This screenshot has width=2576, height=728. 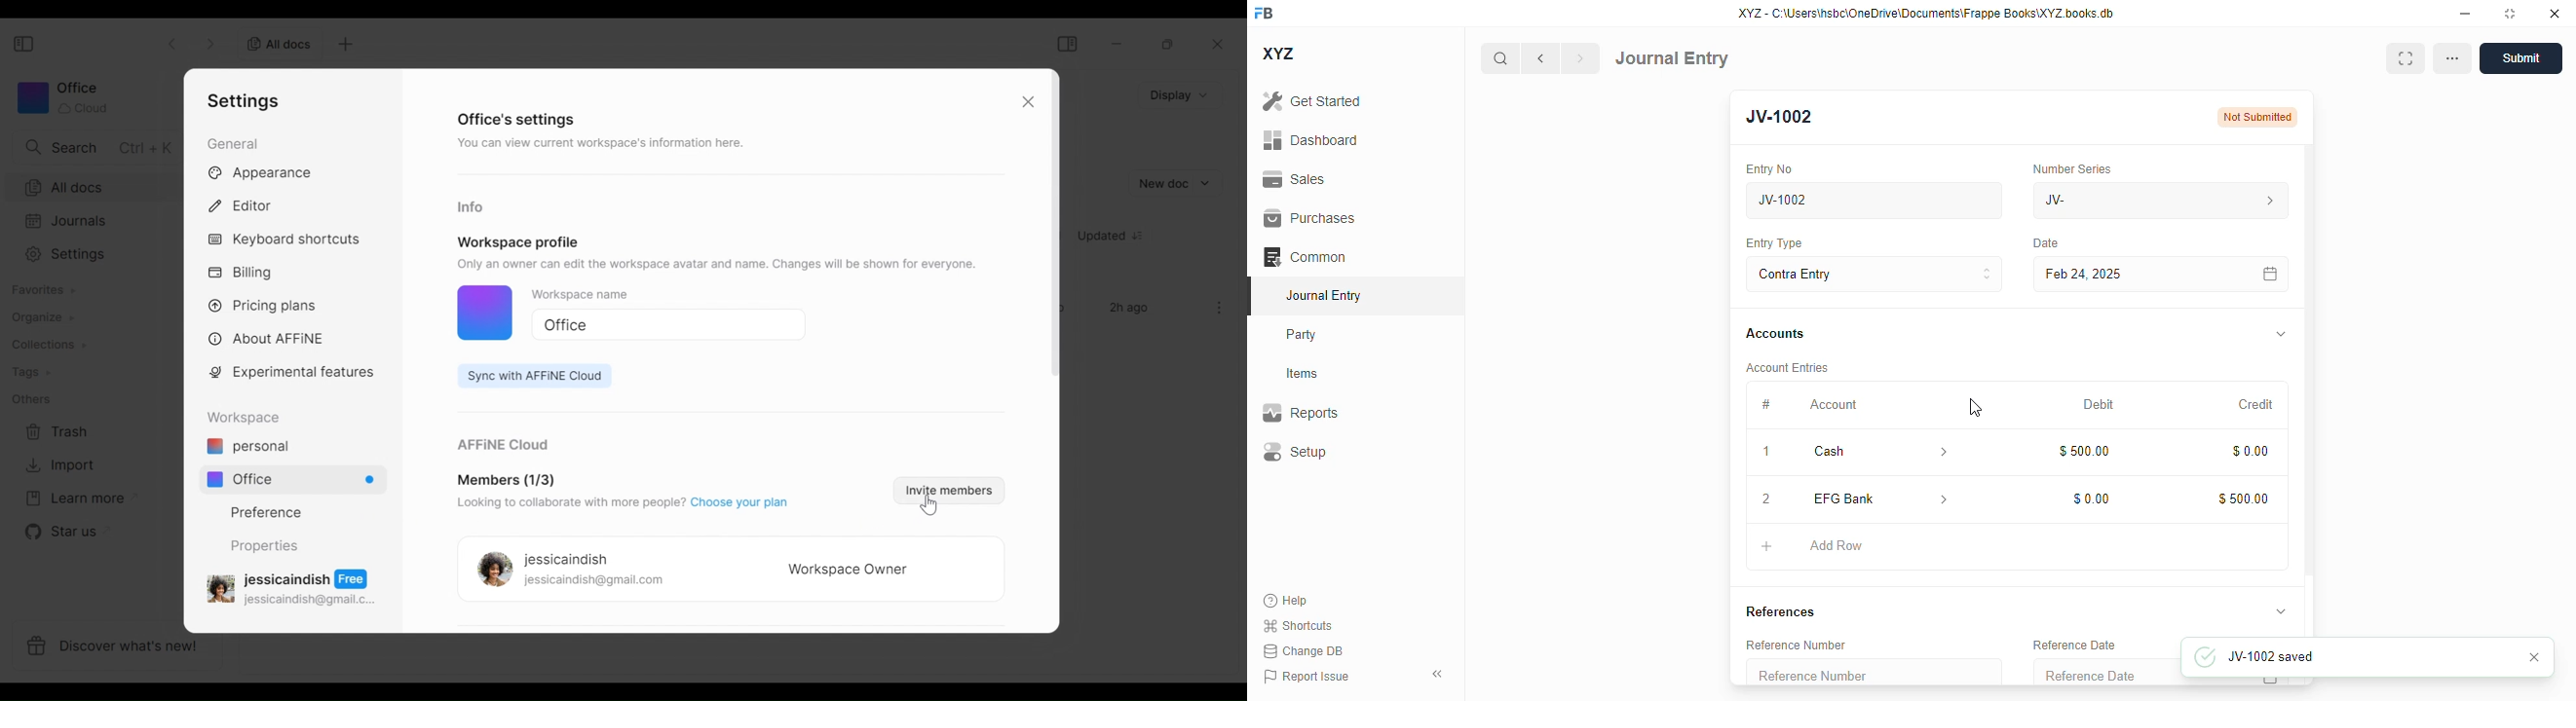 I want to click on XYZ, so click(x=1277, y=54).